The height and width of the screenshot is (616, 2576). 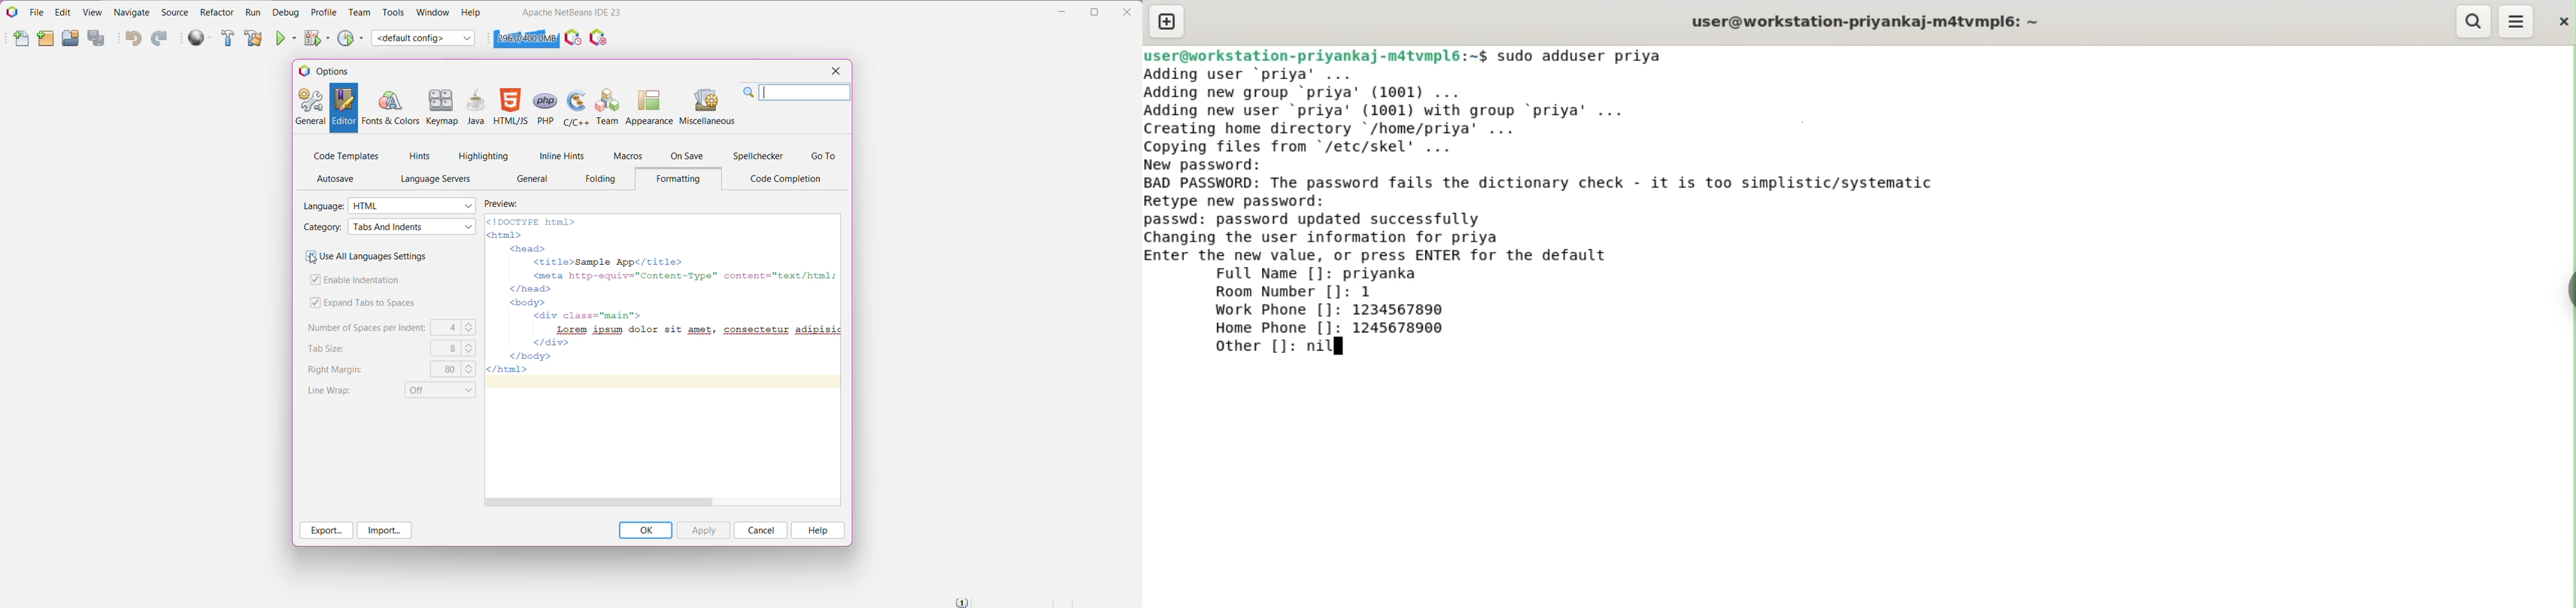 I want to click on home phone []:, so click(x=1277, y=328).